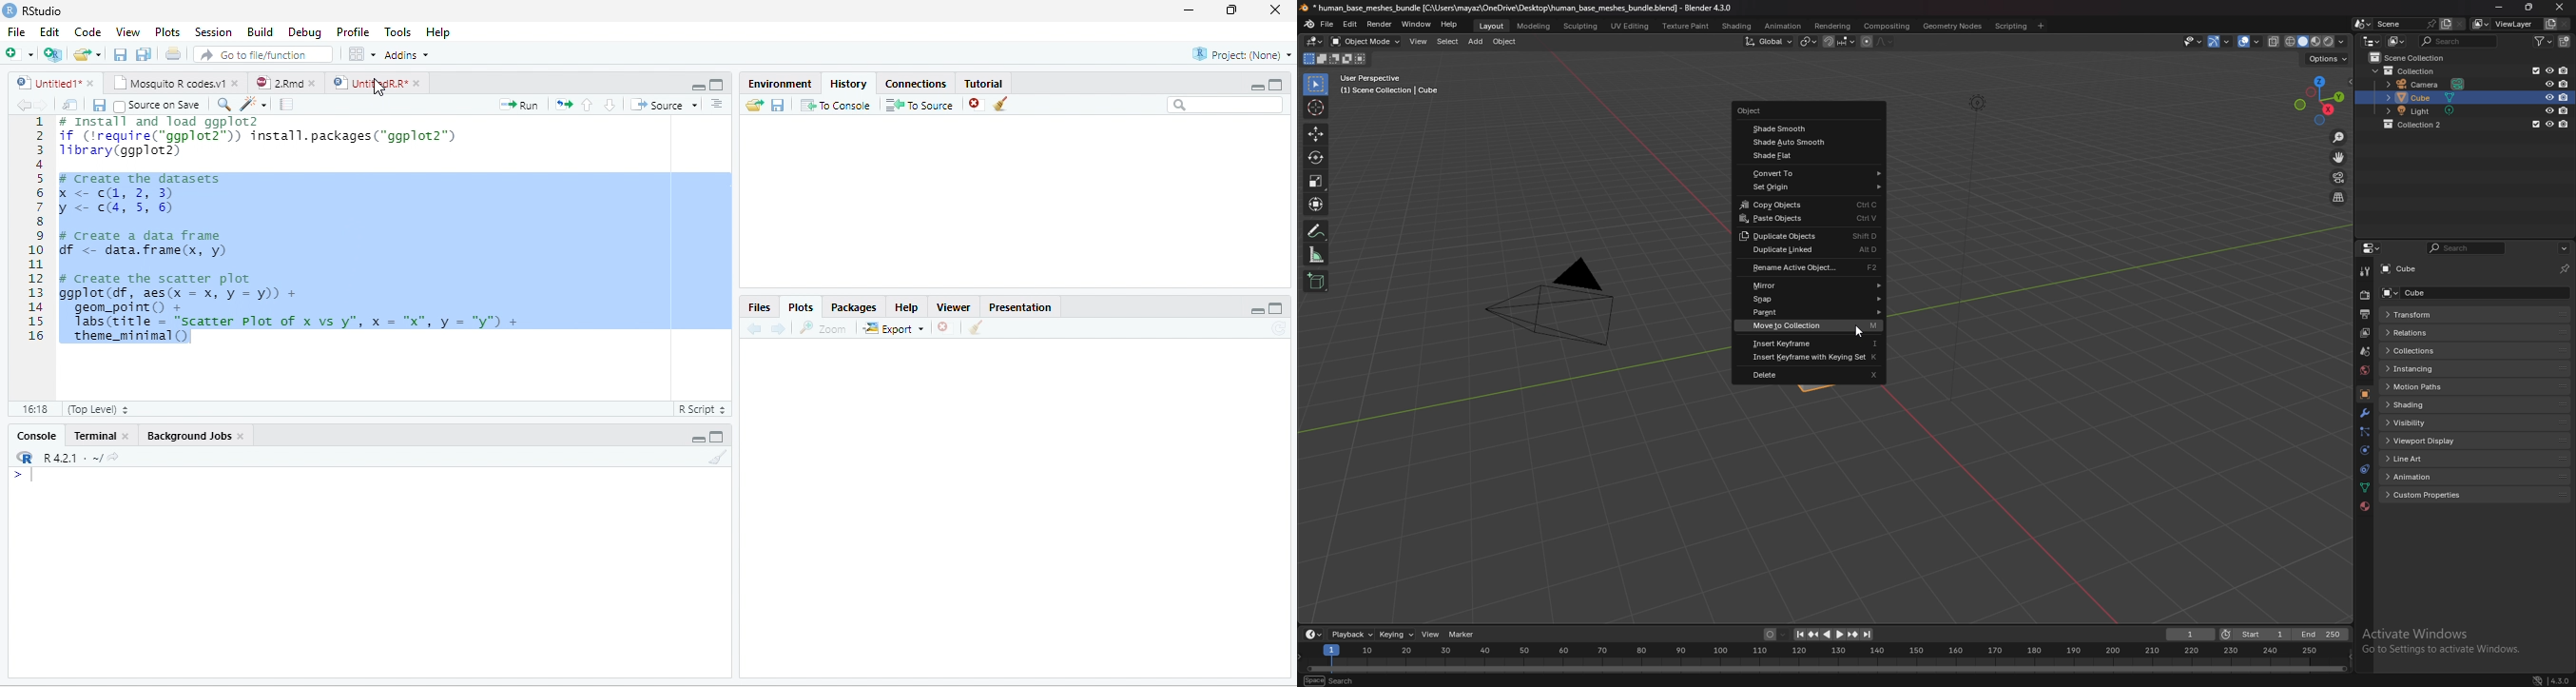 The height and width of the screenshot is (700, 2576). Describe the element at coordinates (71, 458) in the screenshot. I see `R 4.2.1 . ~/` at that location.